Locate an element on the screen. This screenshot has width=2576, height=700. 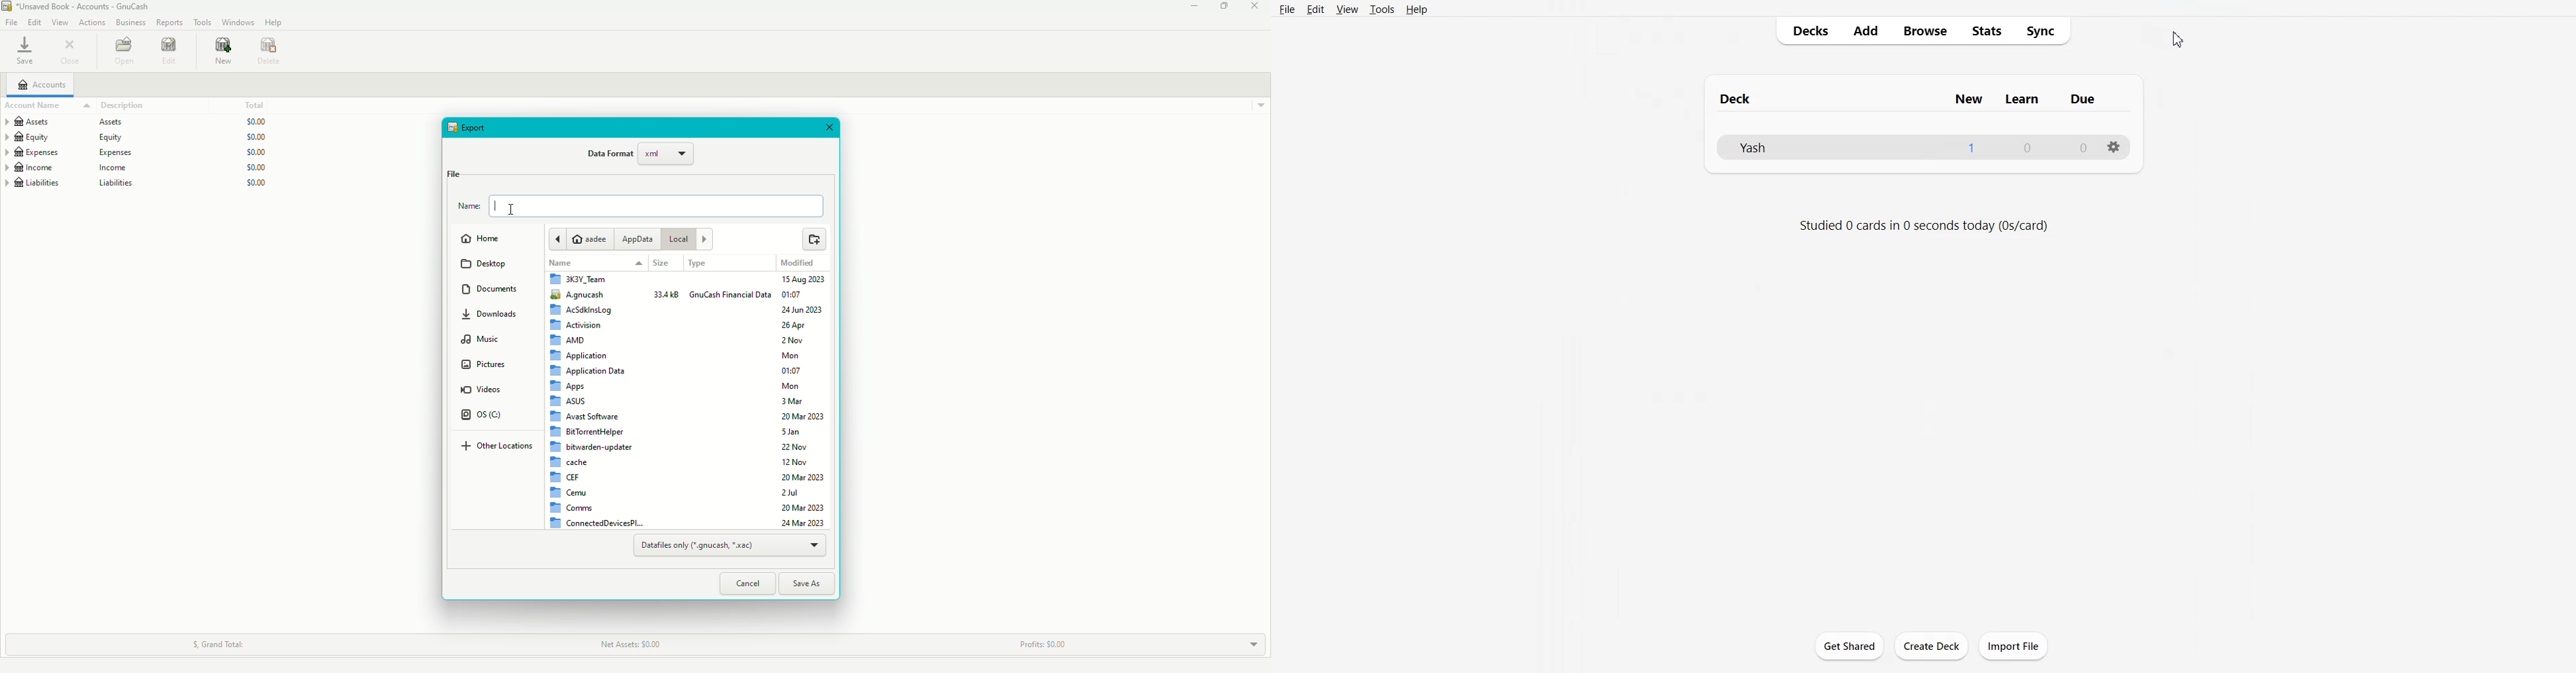
Documents is located at coordinates (496, 291).